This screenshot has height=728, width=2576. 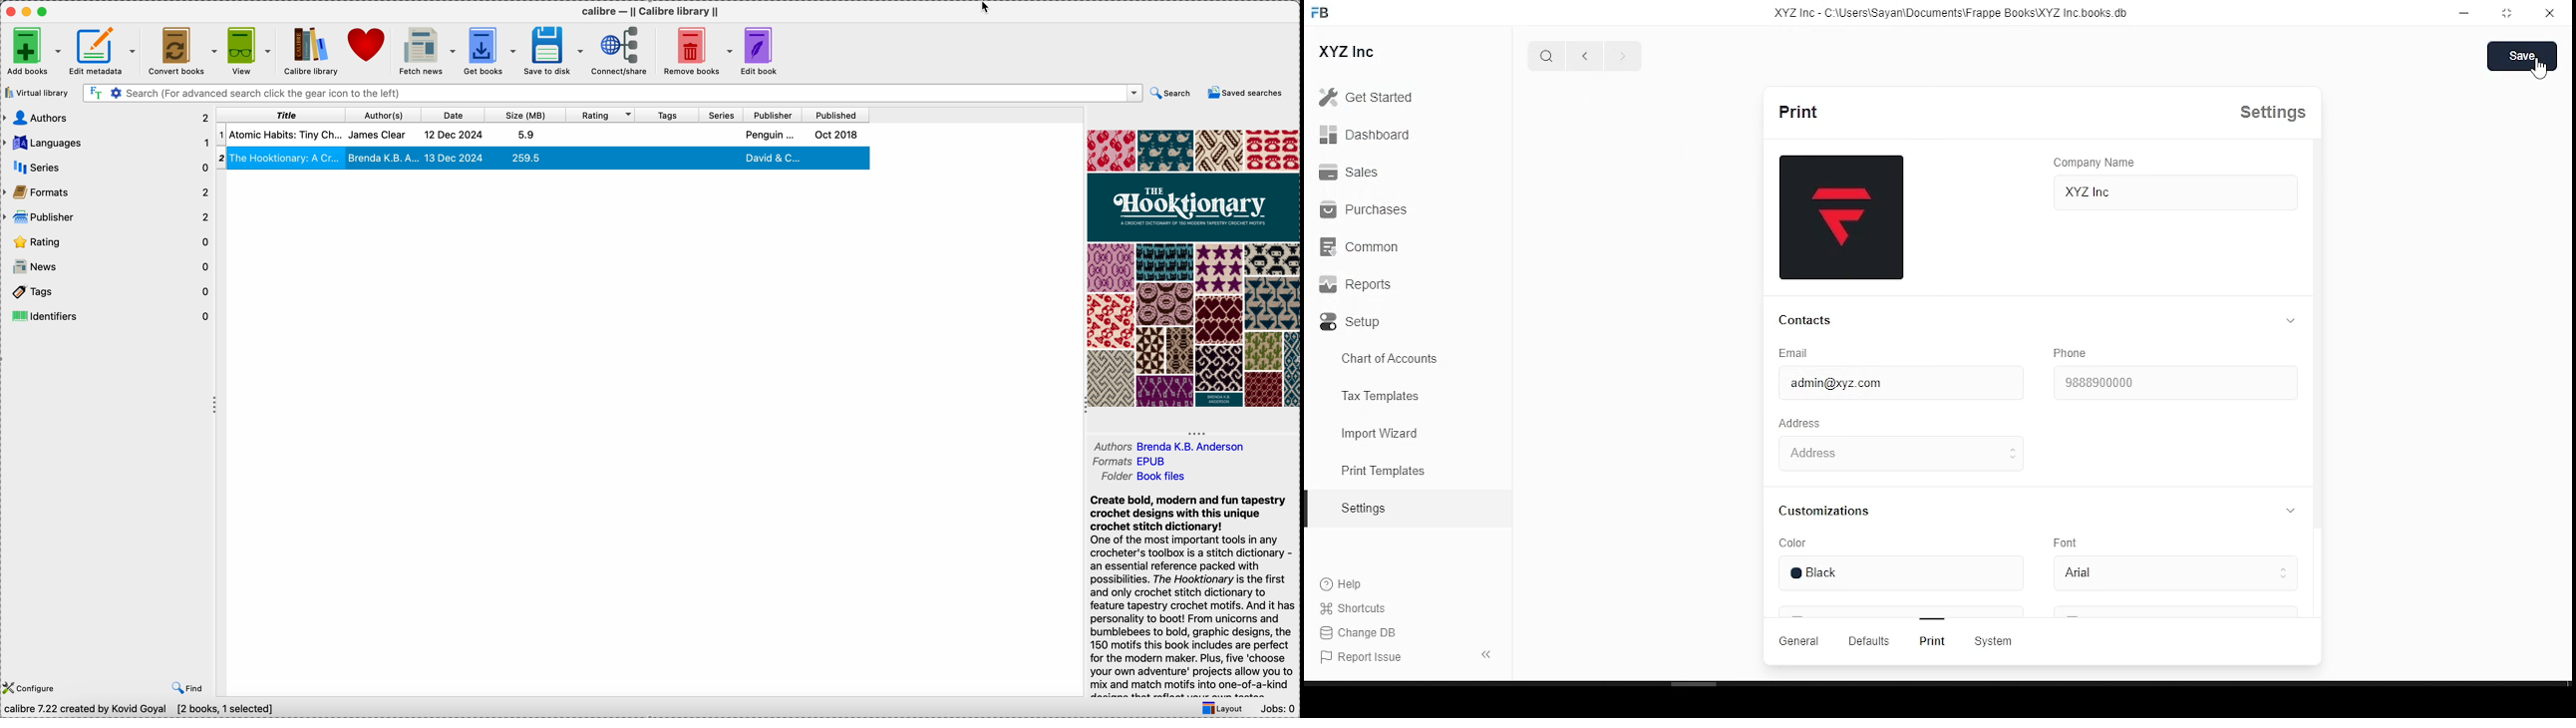 I want to click on save, so click(x=2519, y=57).